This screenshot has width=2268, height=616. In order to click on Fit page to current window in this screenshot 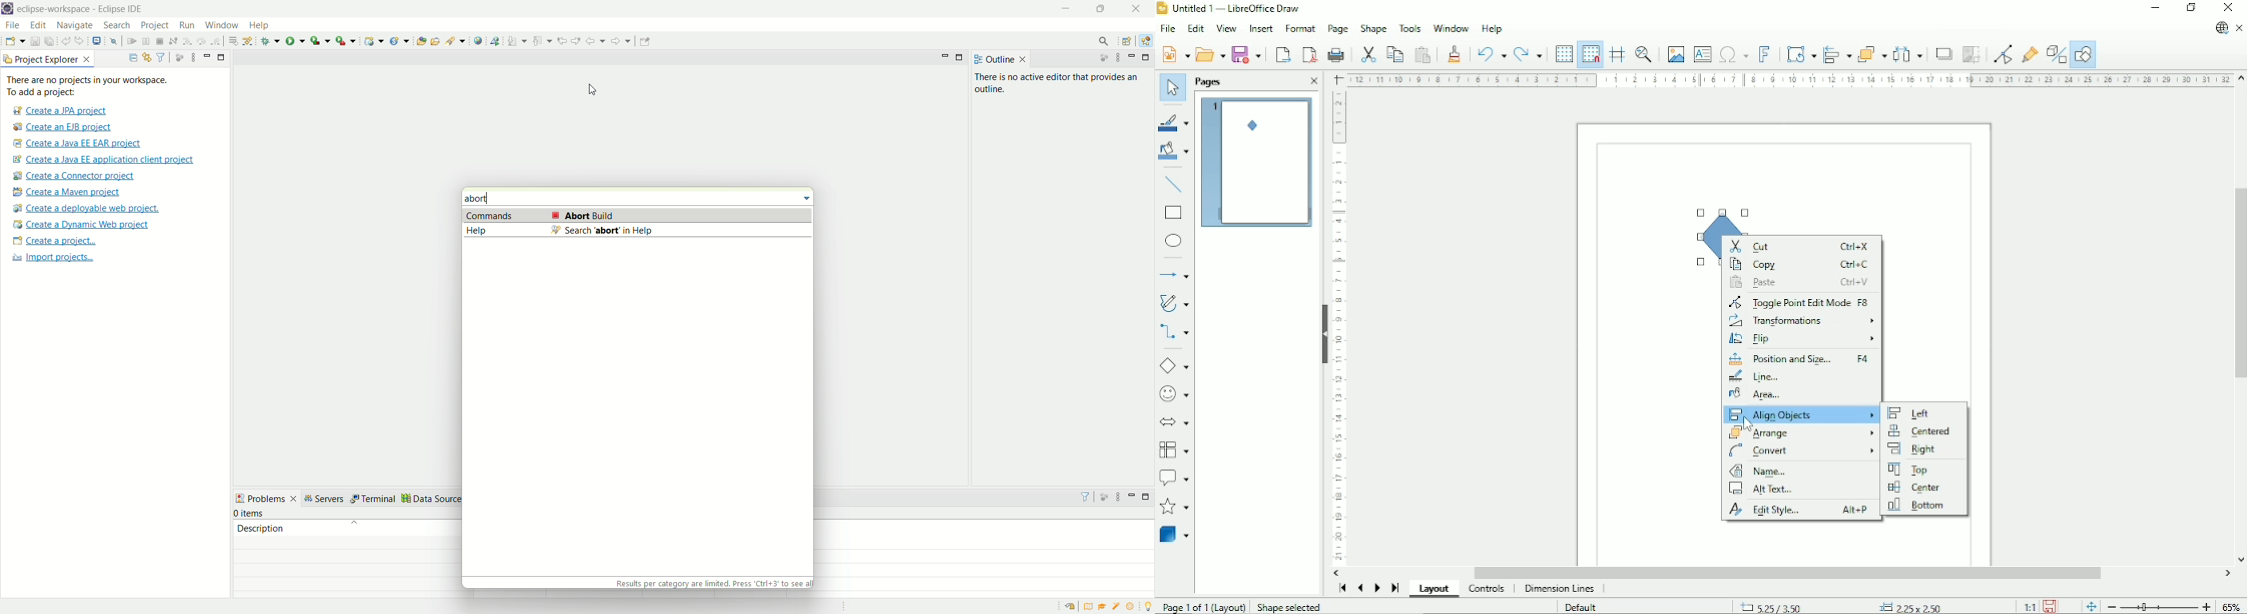, I will do `click(2091, 606)`.